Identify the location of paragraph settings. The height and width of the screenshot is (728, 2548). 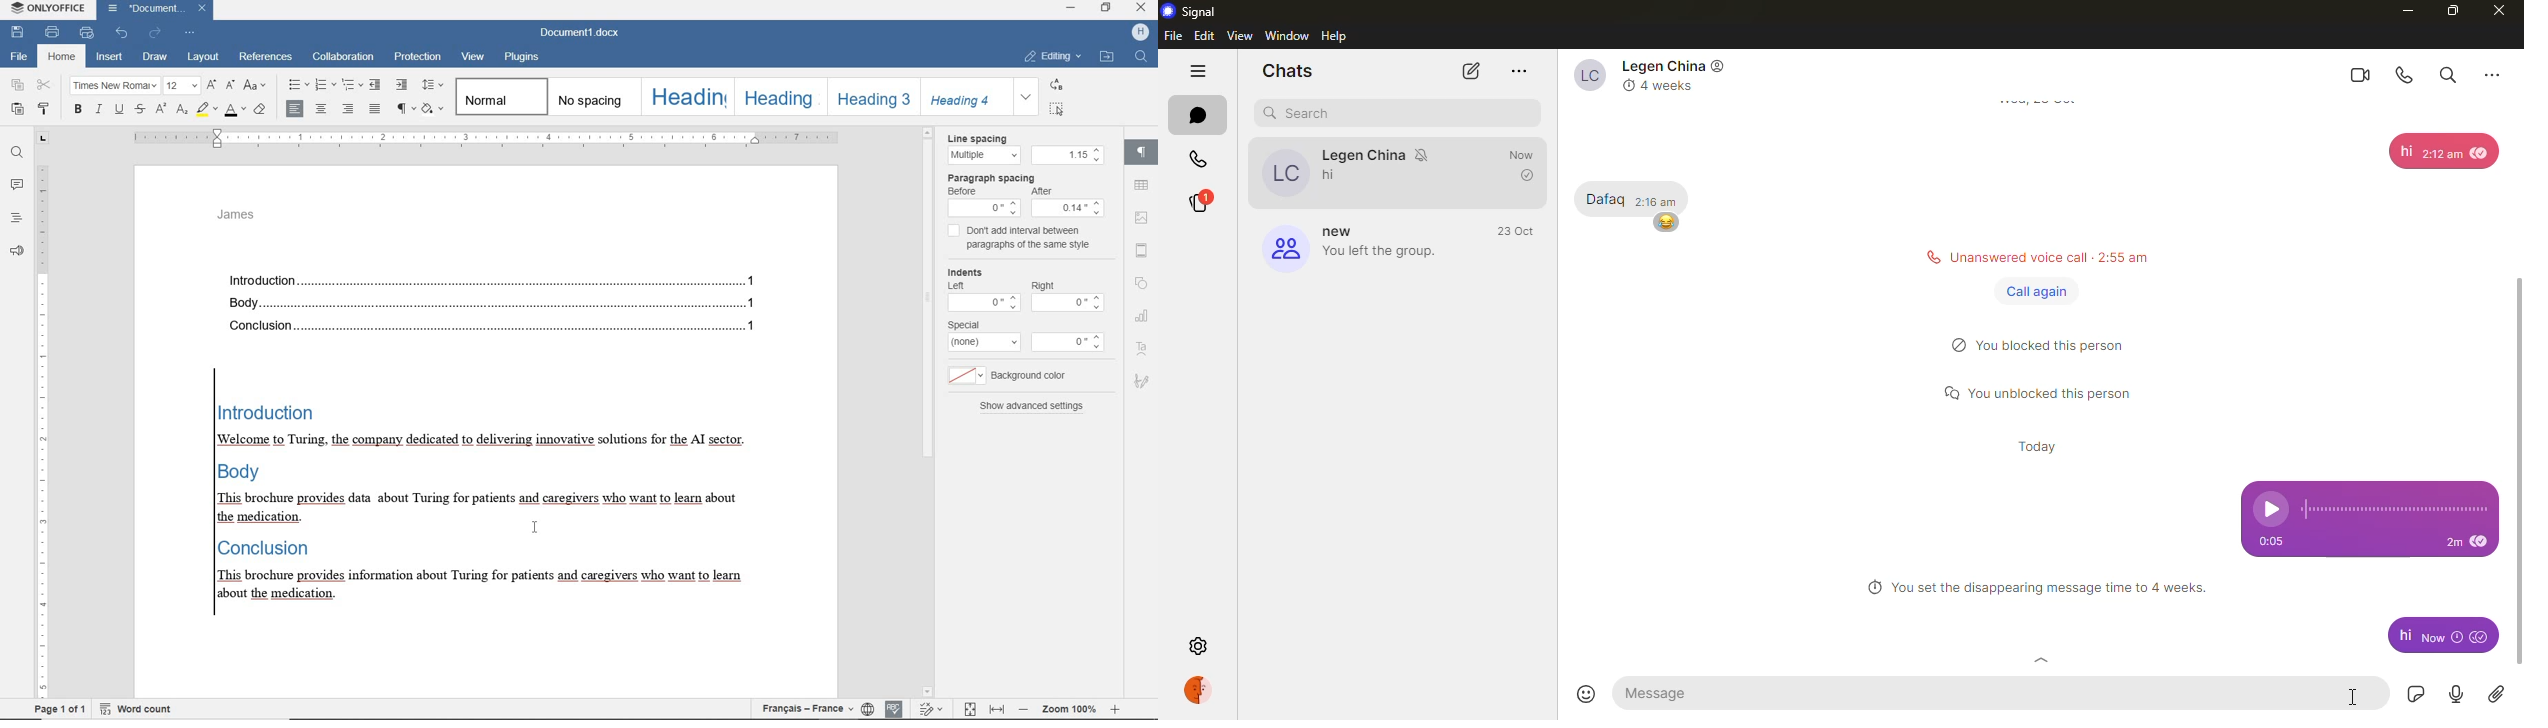
(1143, 152).